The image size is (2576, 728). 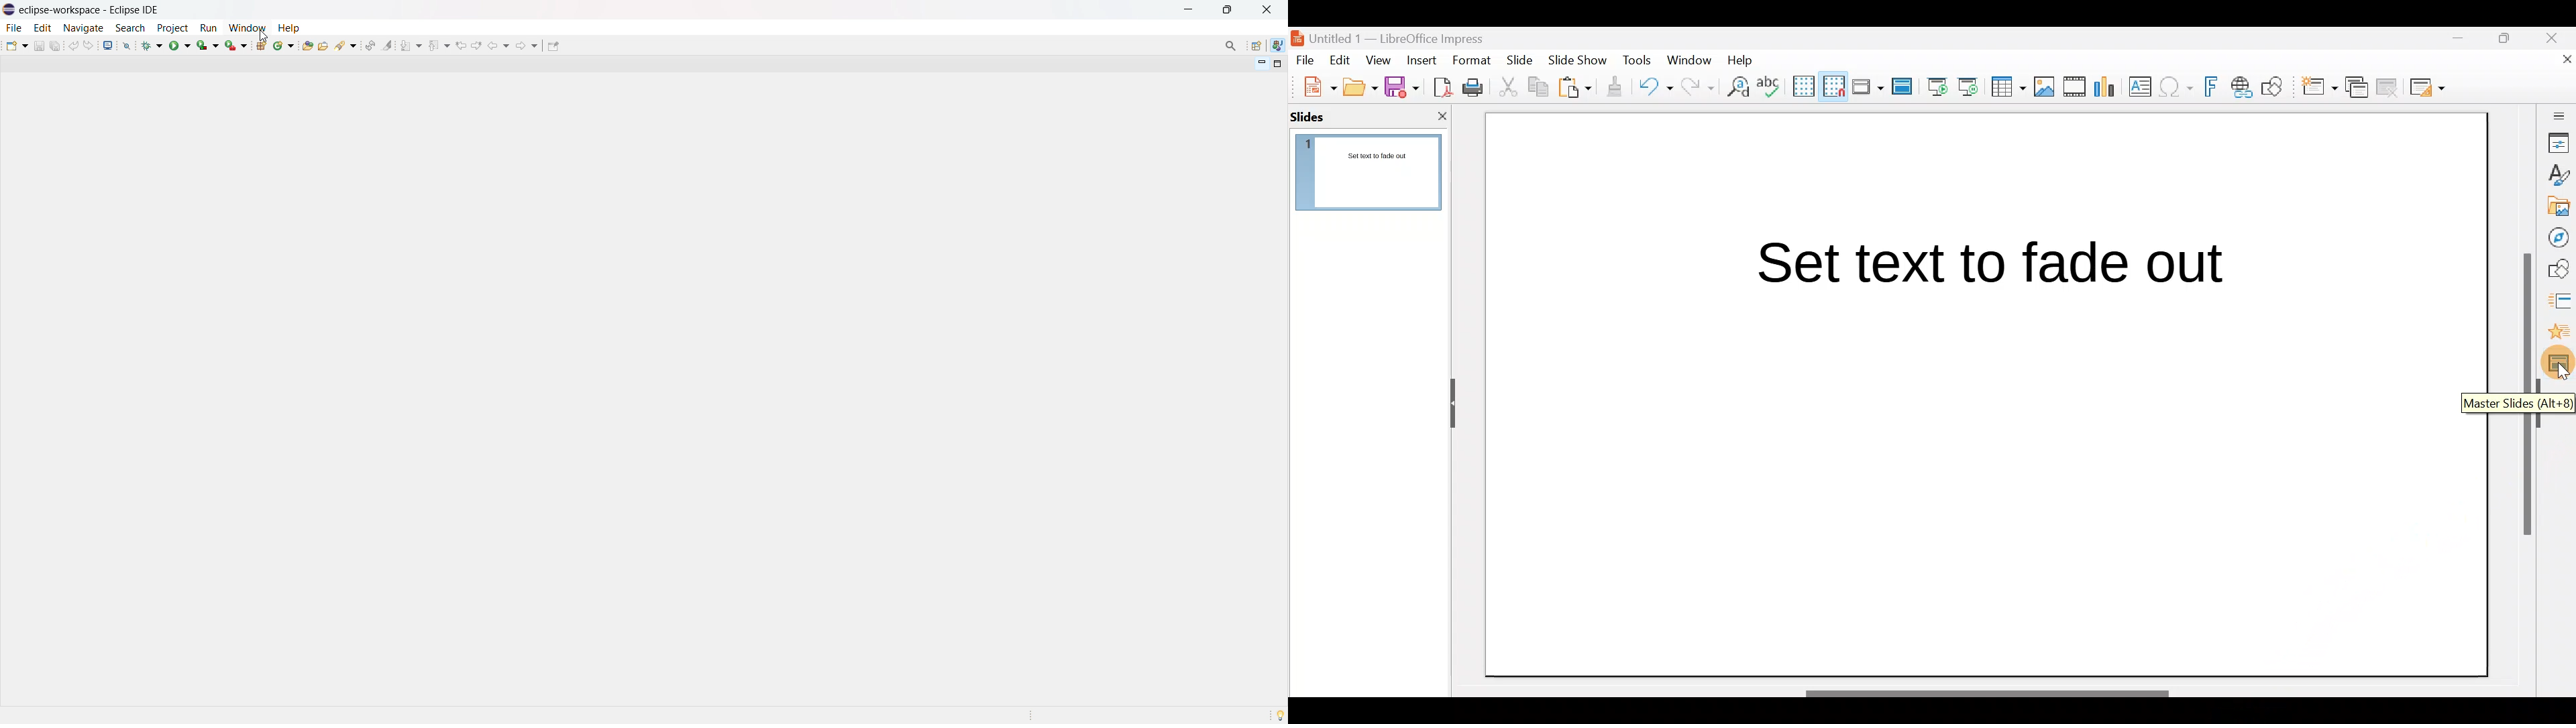 I want to click on Slide transition, so click(x=2557, y=303).